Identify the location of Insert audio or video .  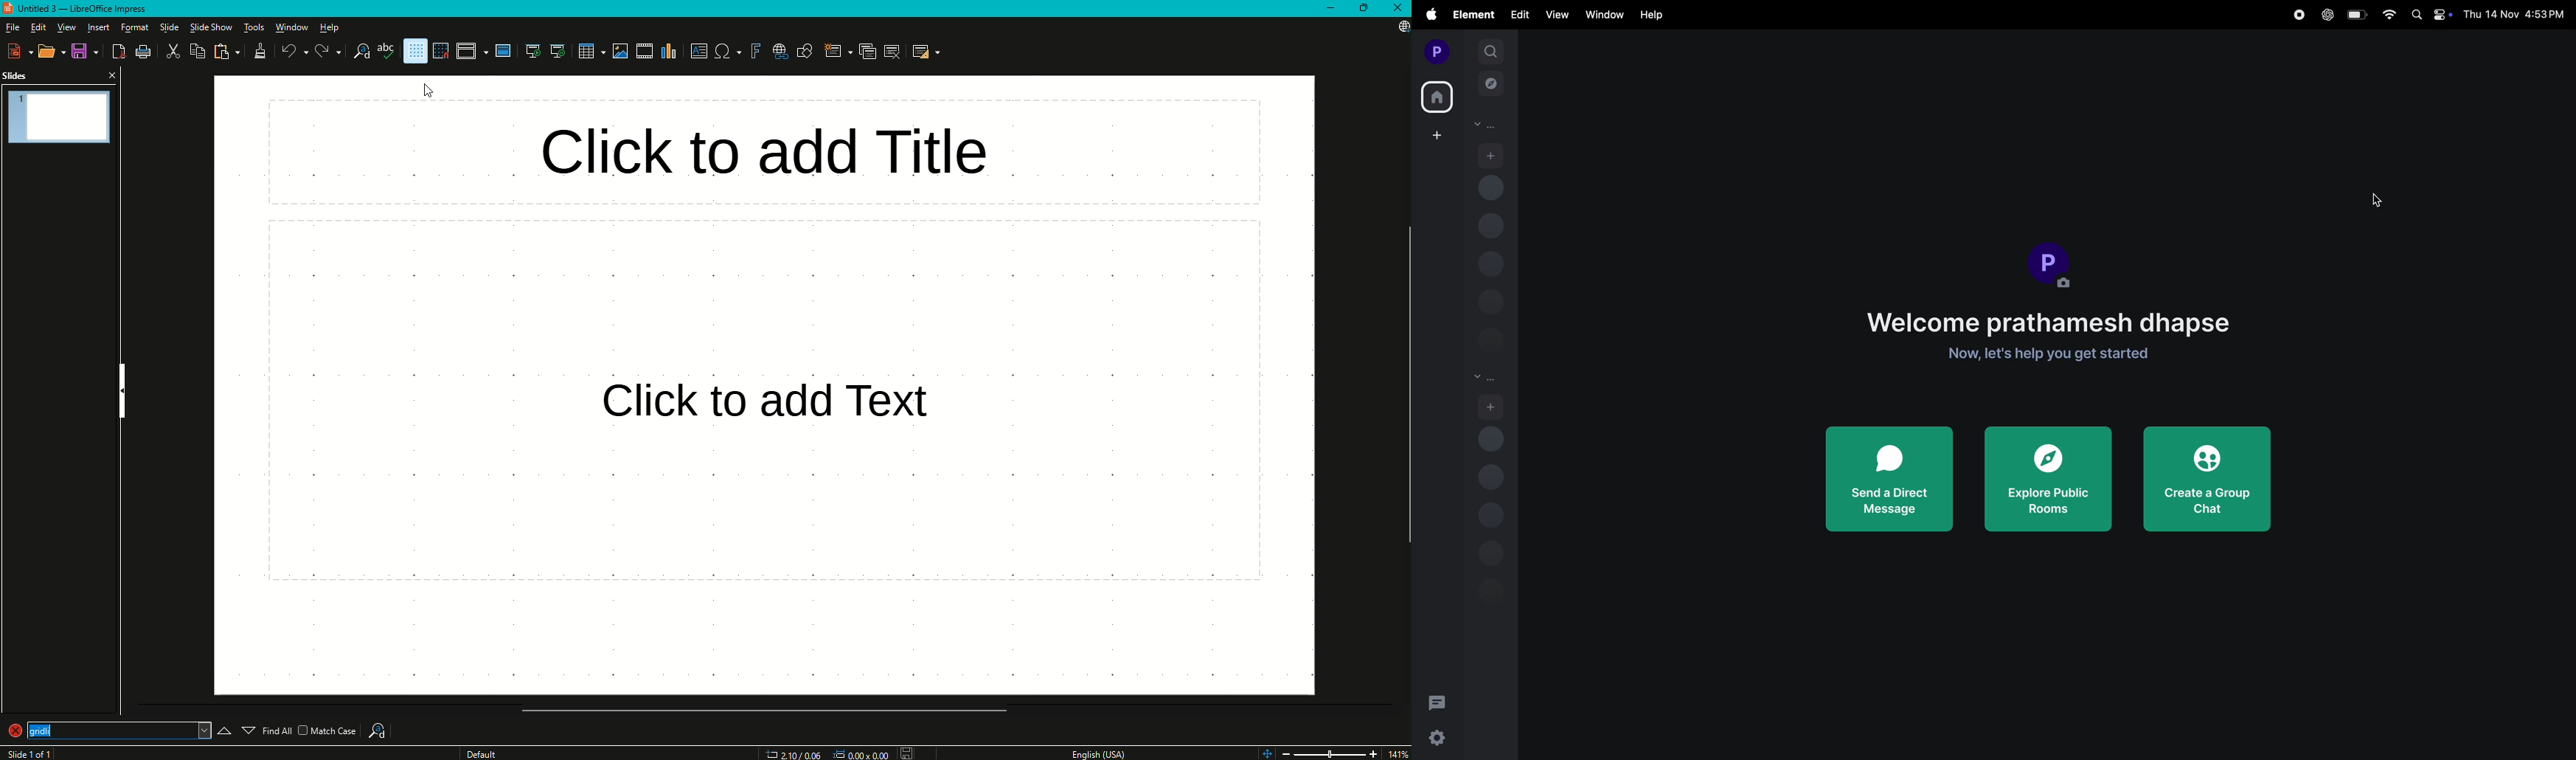
(642, 50).